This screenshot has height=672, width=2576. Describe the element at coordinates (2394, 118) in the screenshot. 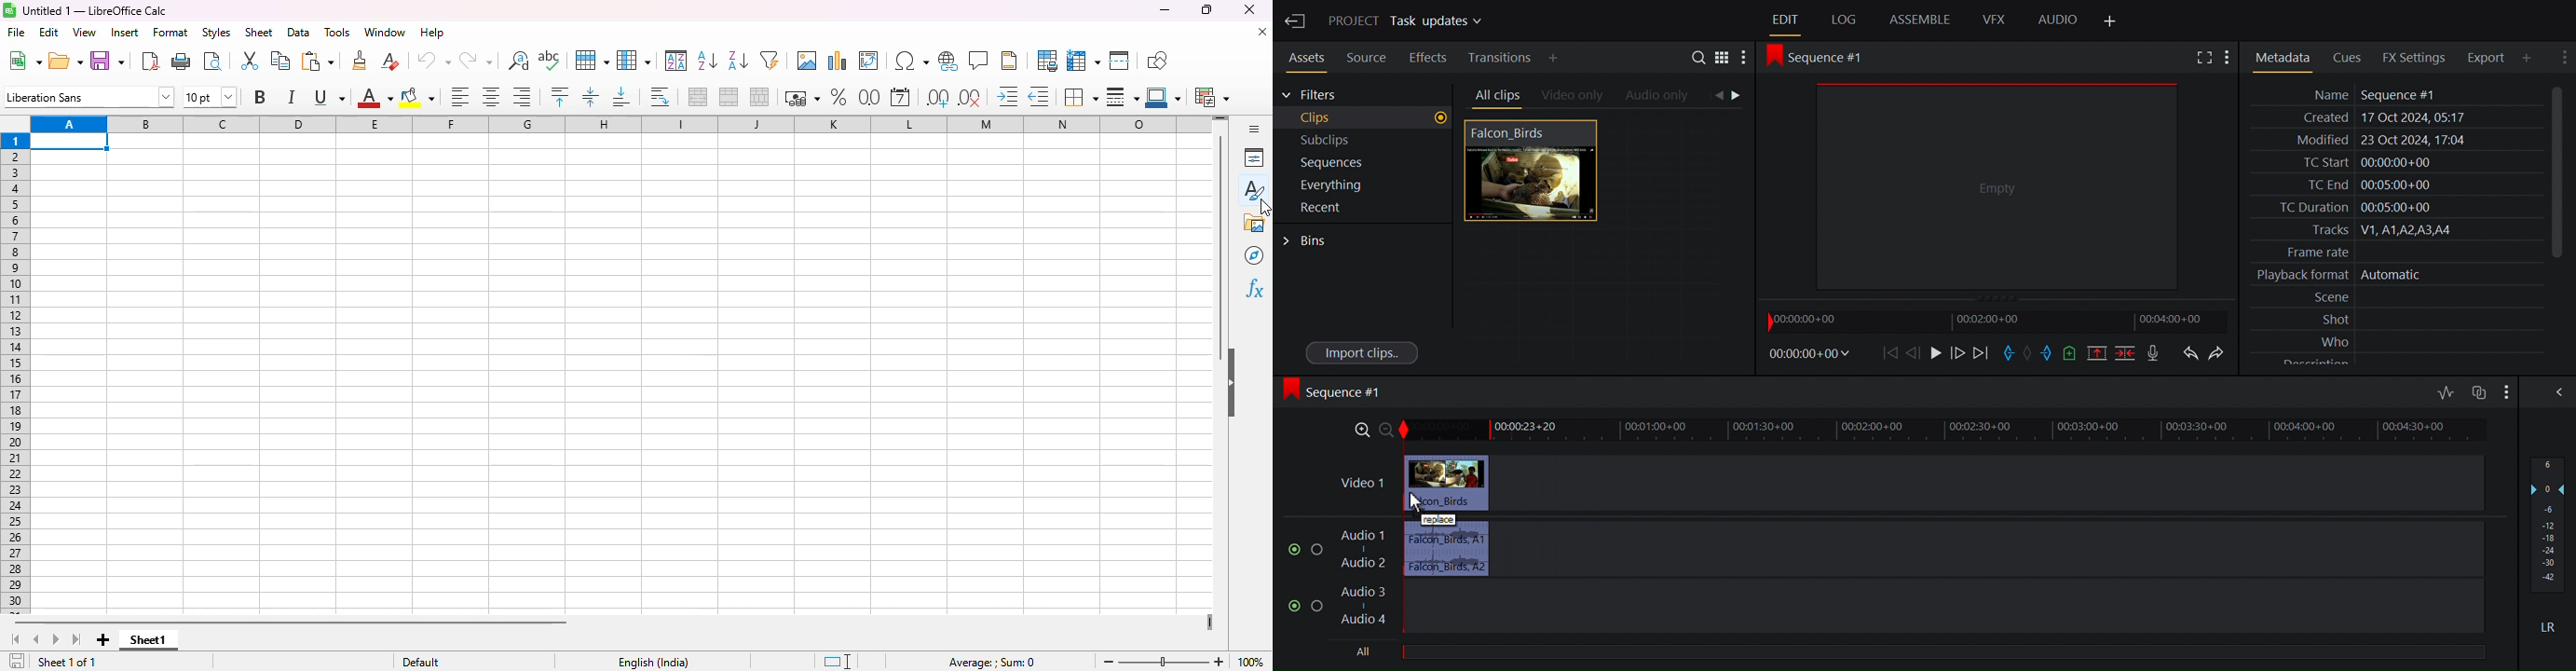

I see `Created` at that location.